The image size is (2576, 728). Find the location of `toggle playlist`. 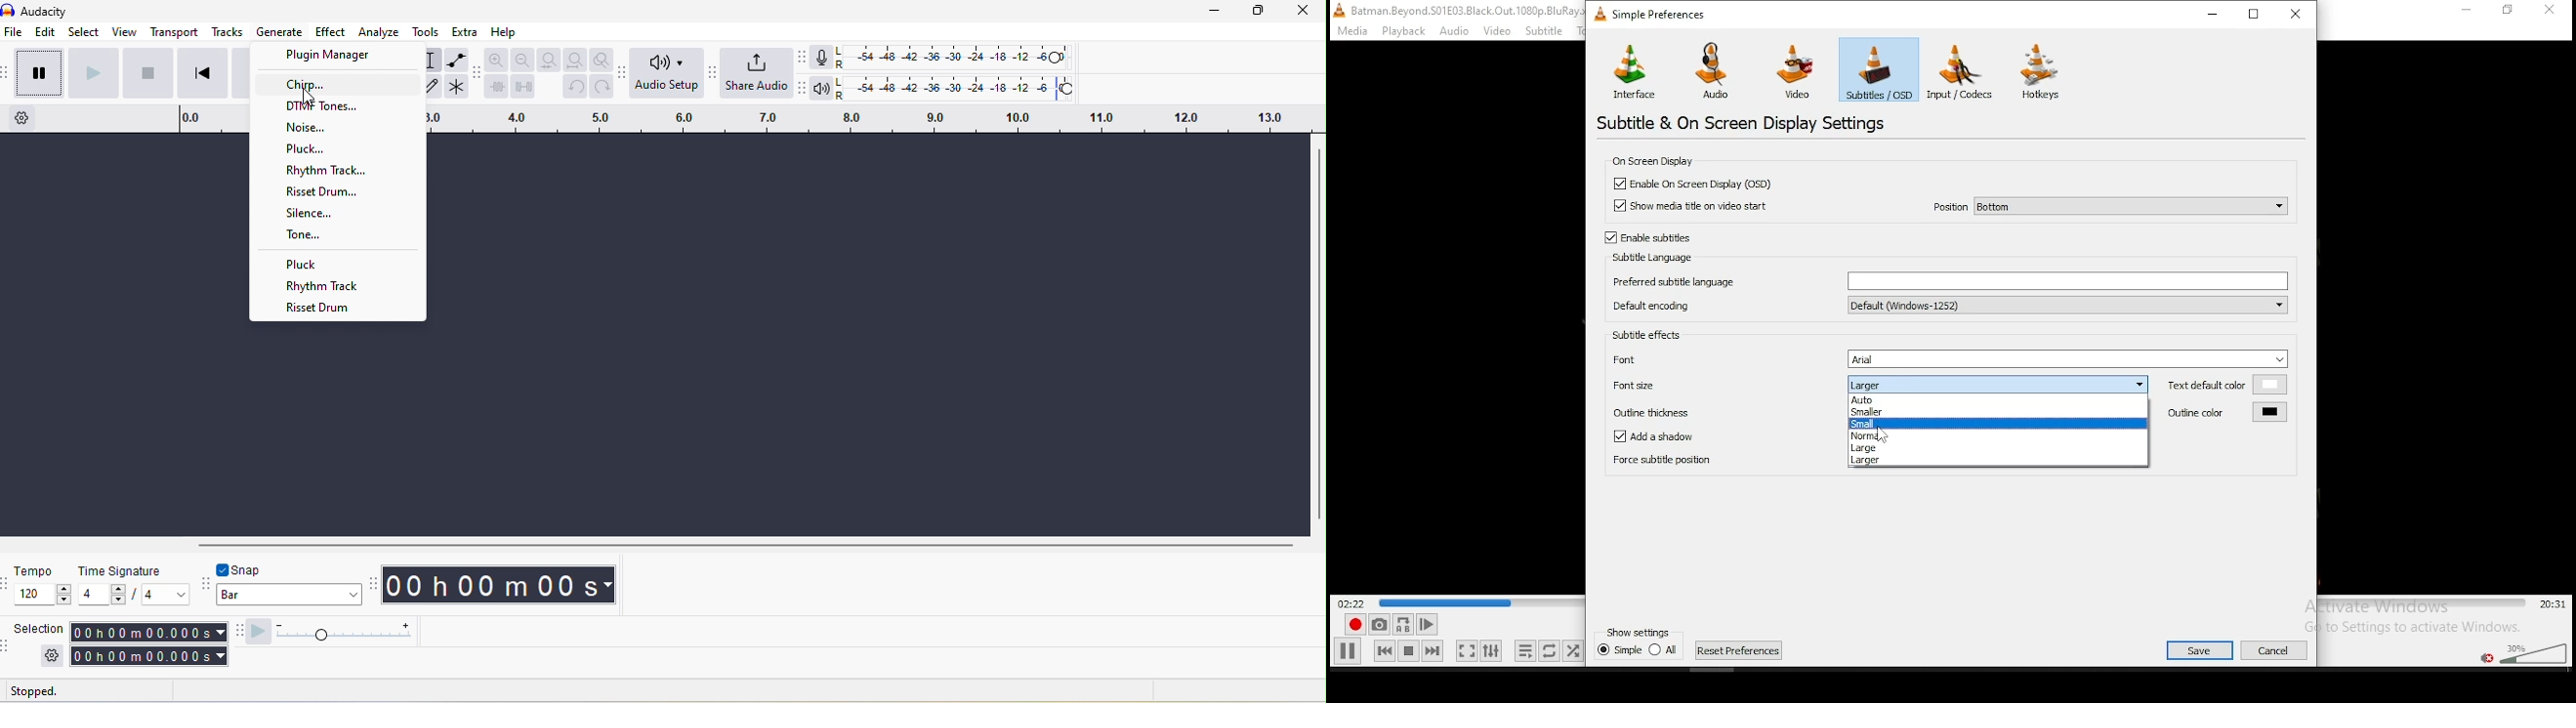

toggle playlist is located at coordinates (1525, 652).